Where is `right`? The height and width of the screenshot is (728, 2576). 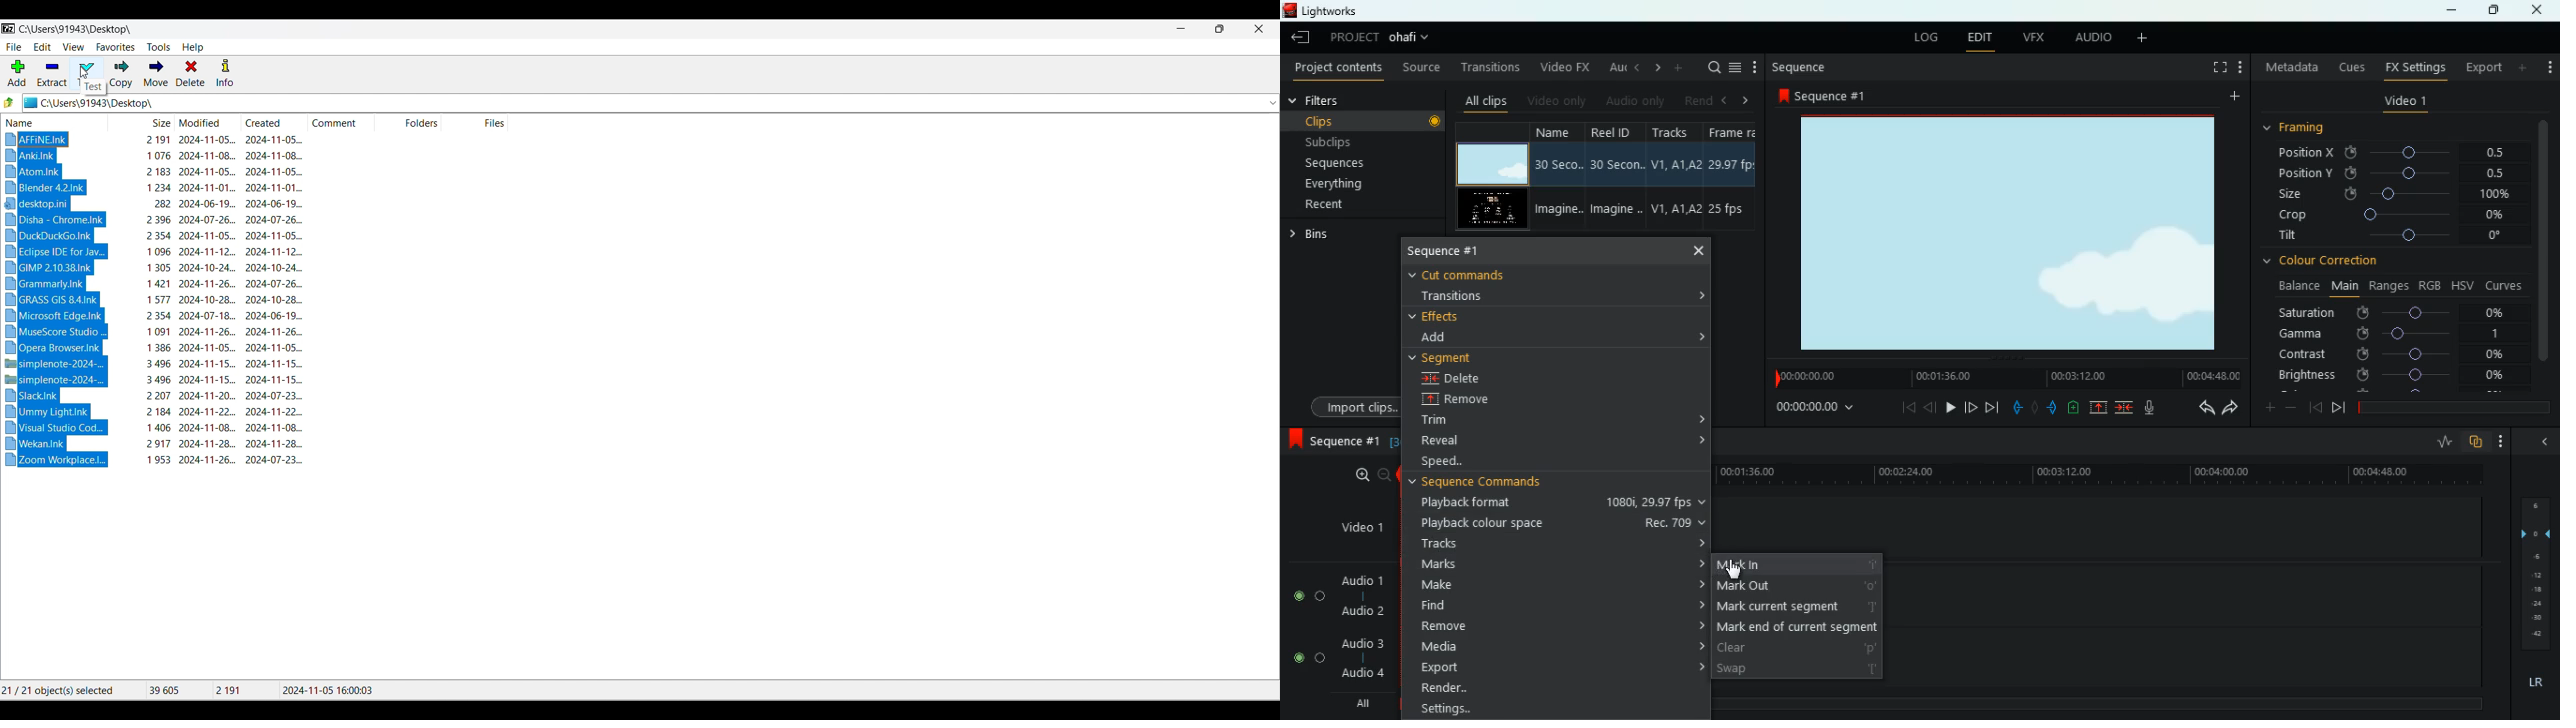
right is located at coordinates (1654, 69).